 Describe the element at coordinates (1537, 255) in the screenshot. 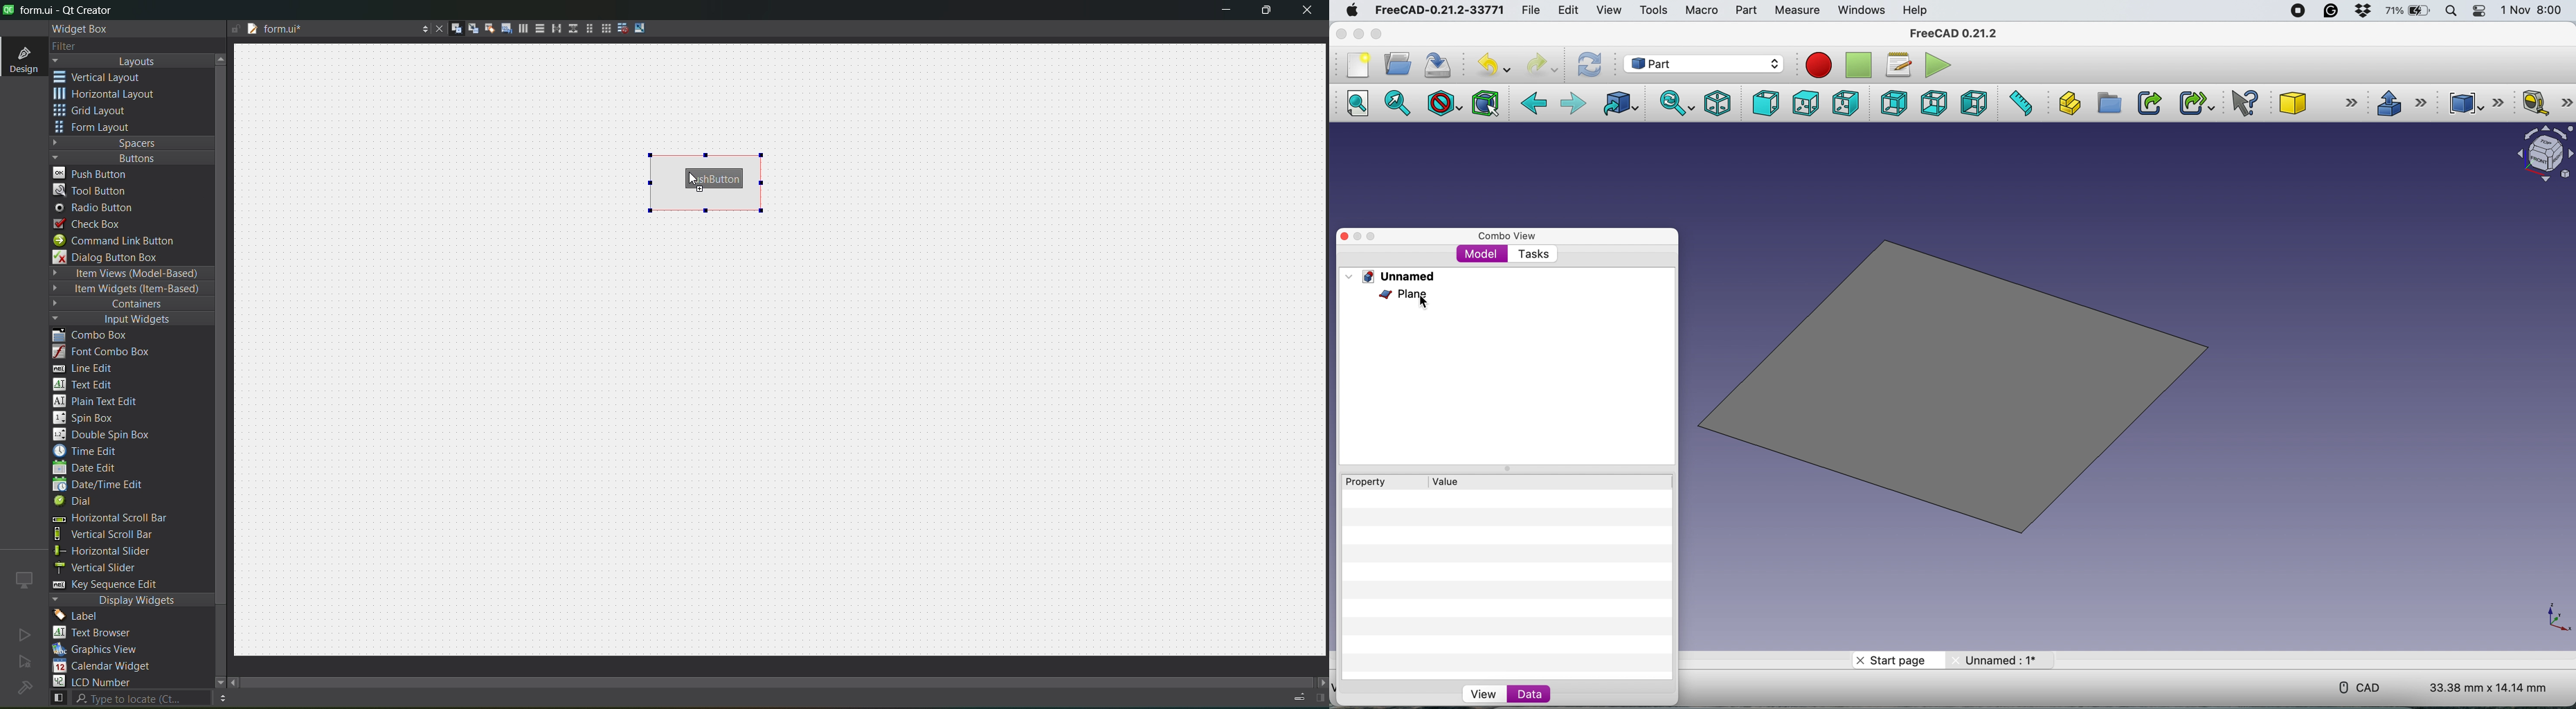

I see `tasks` at that location.